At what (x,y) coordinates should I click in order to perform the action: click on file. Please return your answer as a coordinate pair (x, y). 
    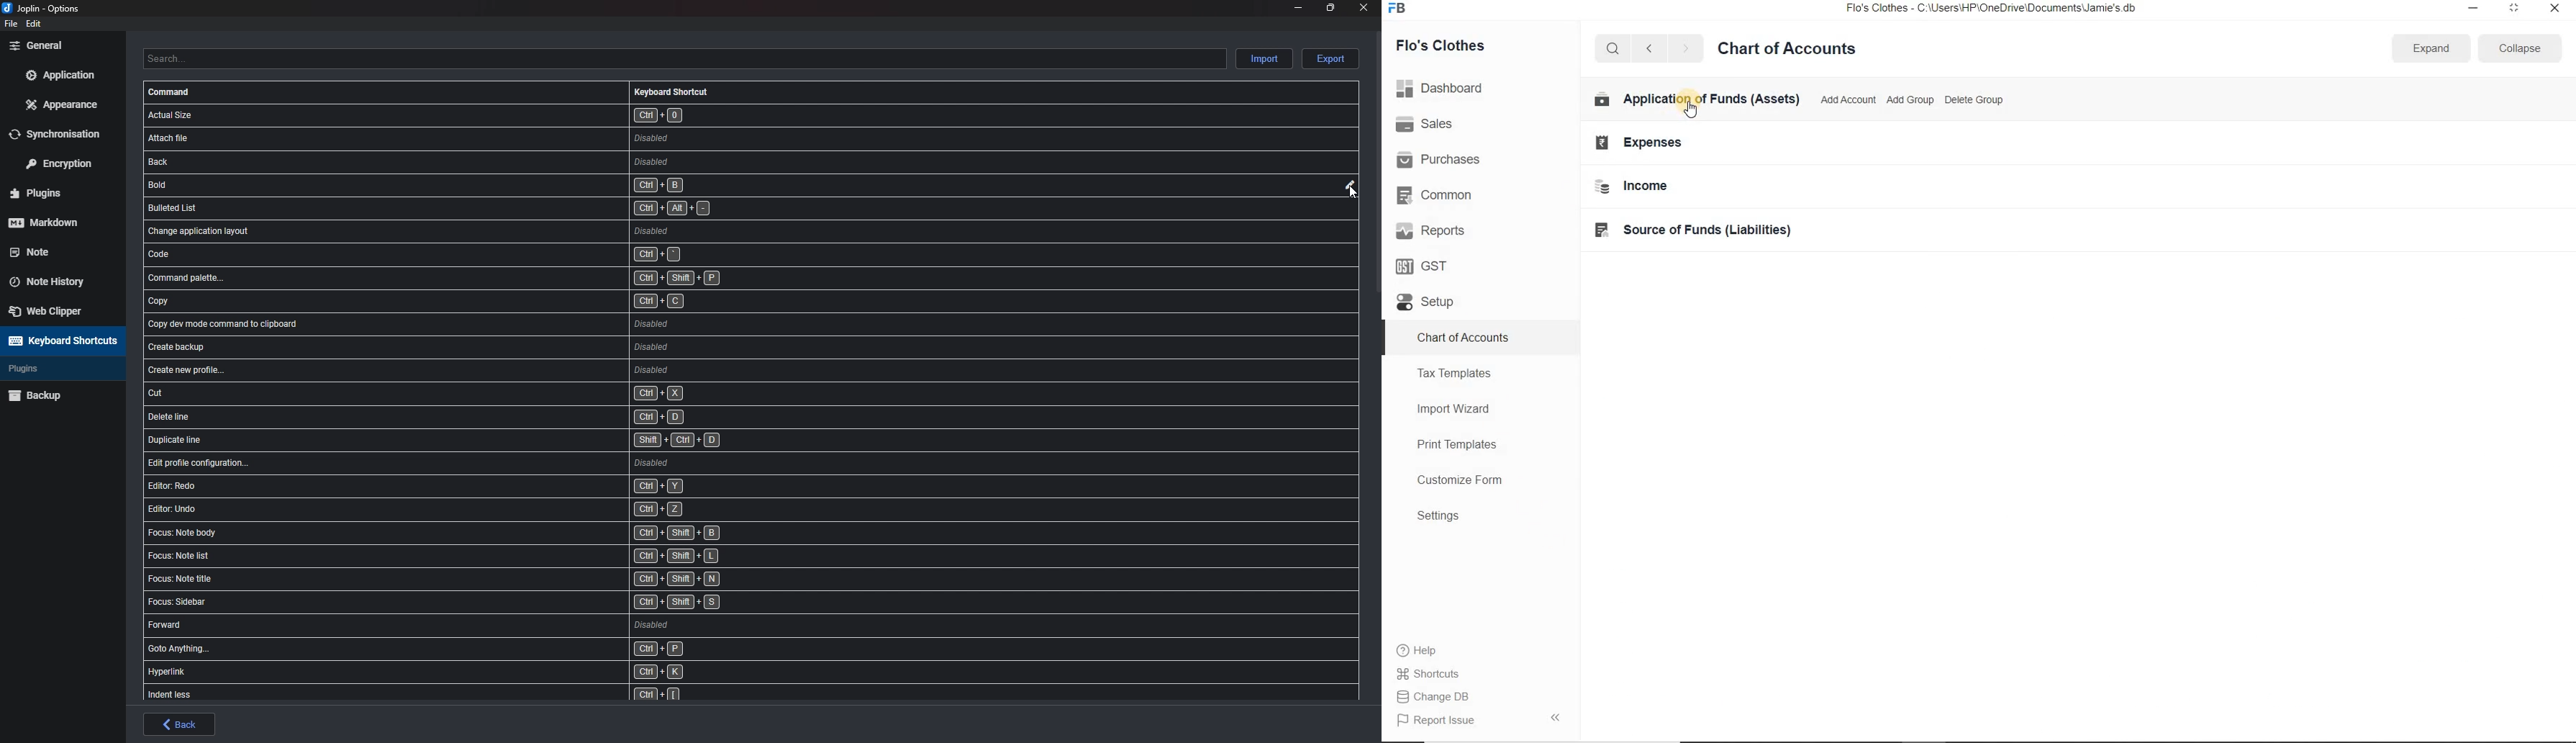
    Looking at the image, I should click on (9, 24).